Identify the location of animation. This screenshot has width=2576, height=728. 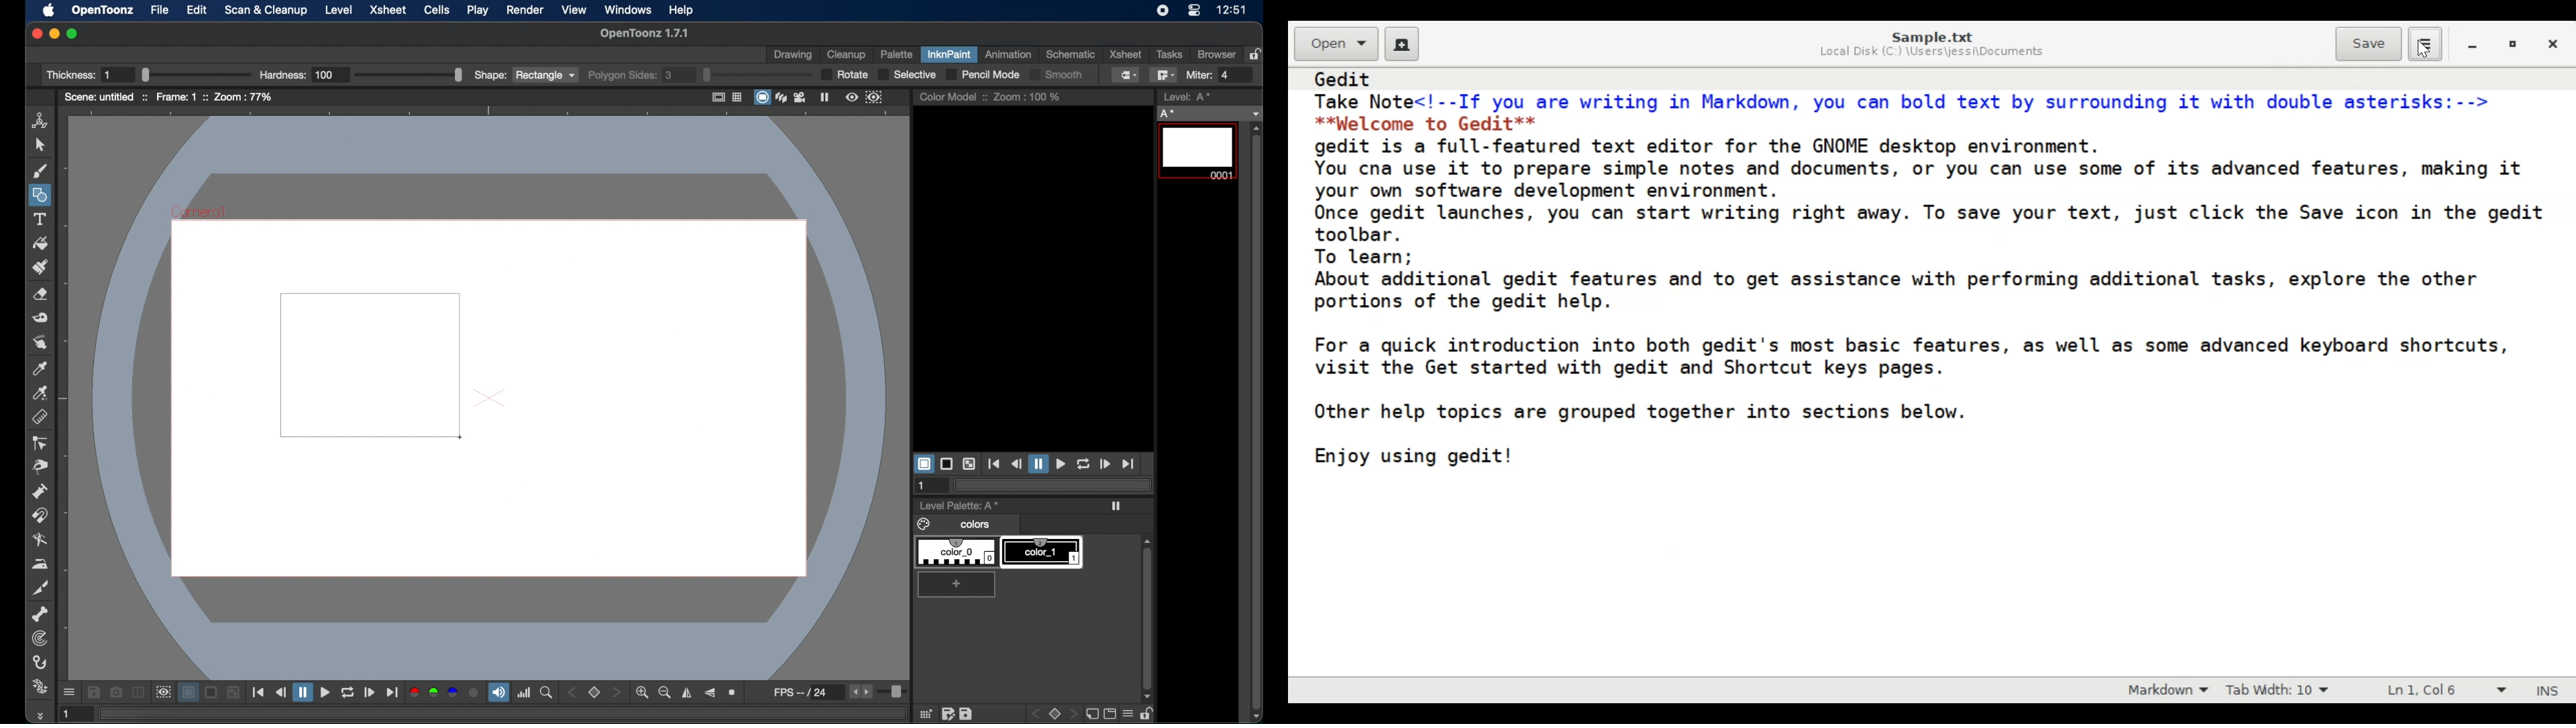
(1010, 54).